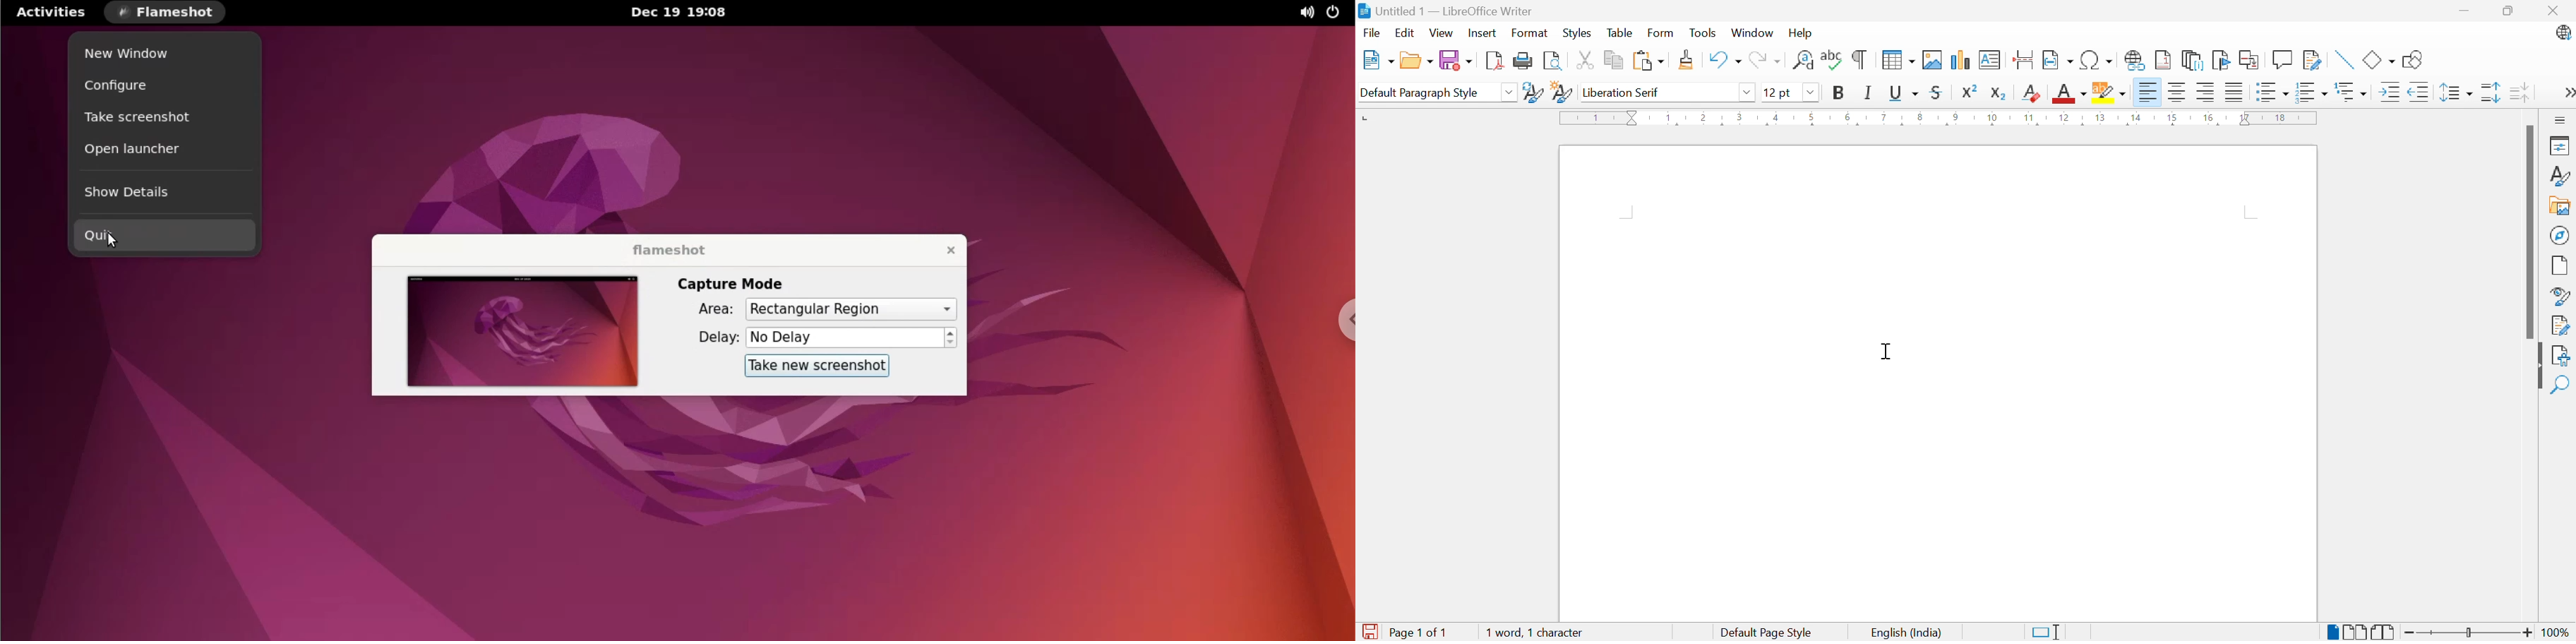 Image resolution: width=2576 pixels, height=644 pixels. I want to click on Drop down, so click(1512, 90).